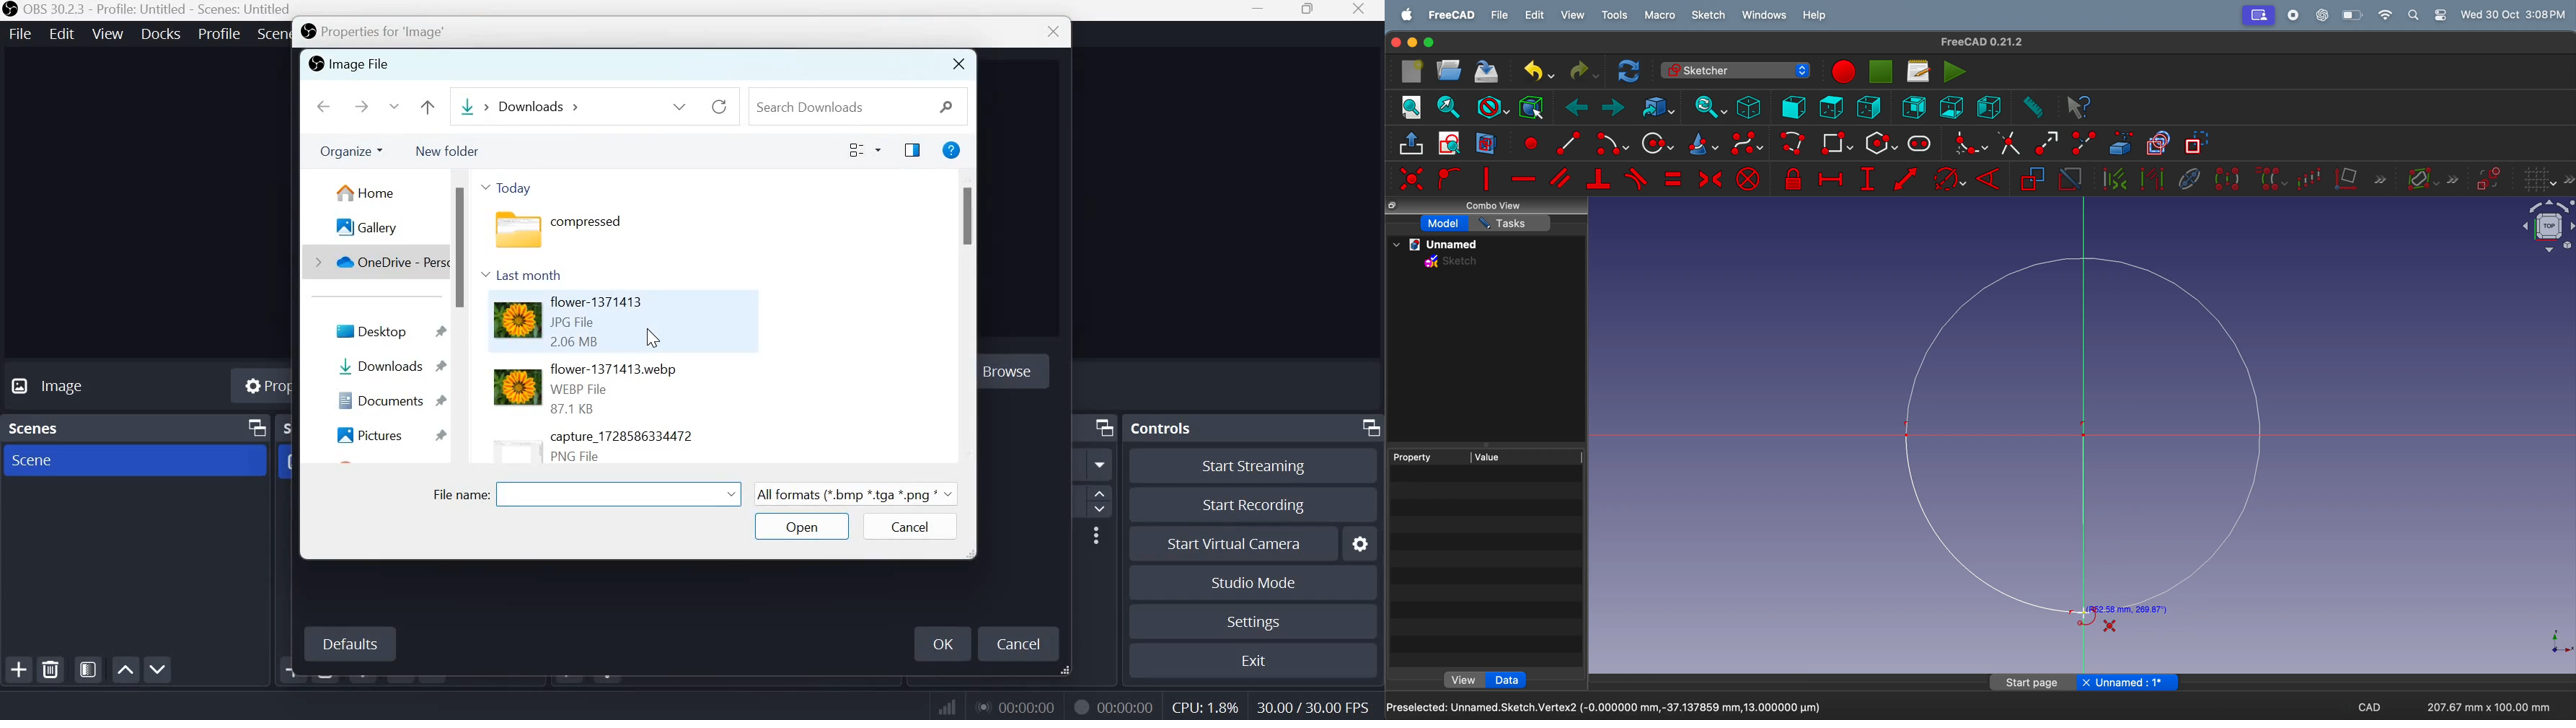 This screenshot has width=2576, height=728. I want to click on model task, so click(1443, 224).